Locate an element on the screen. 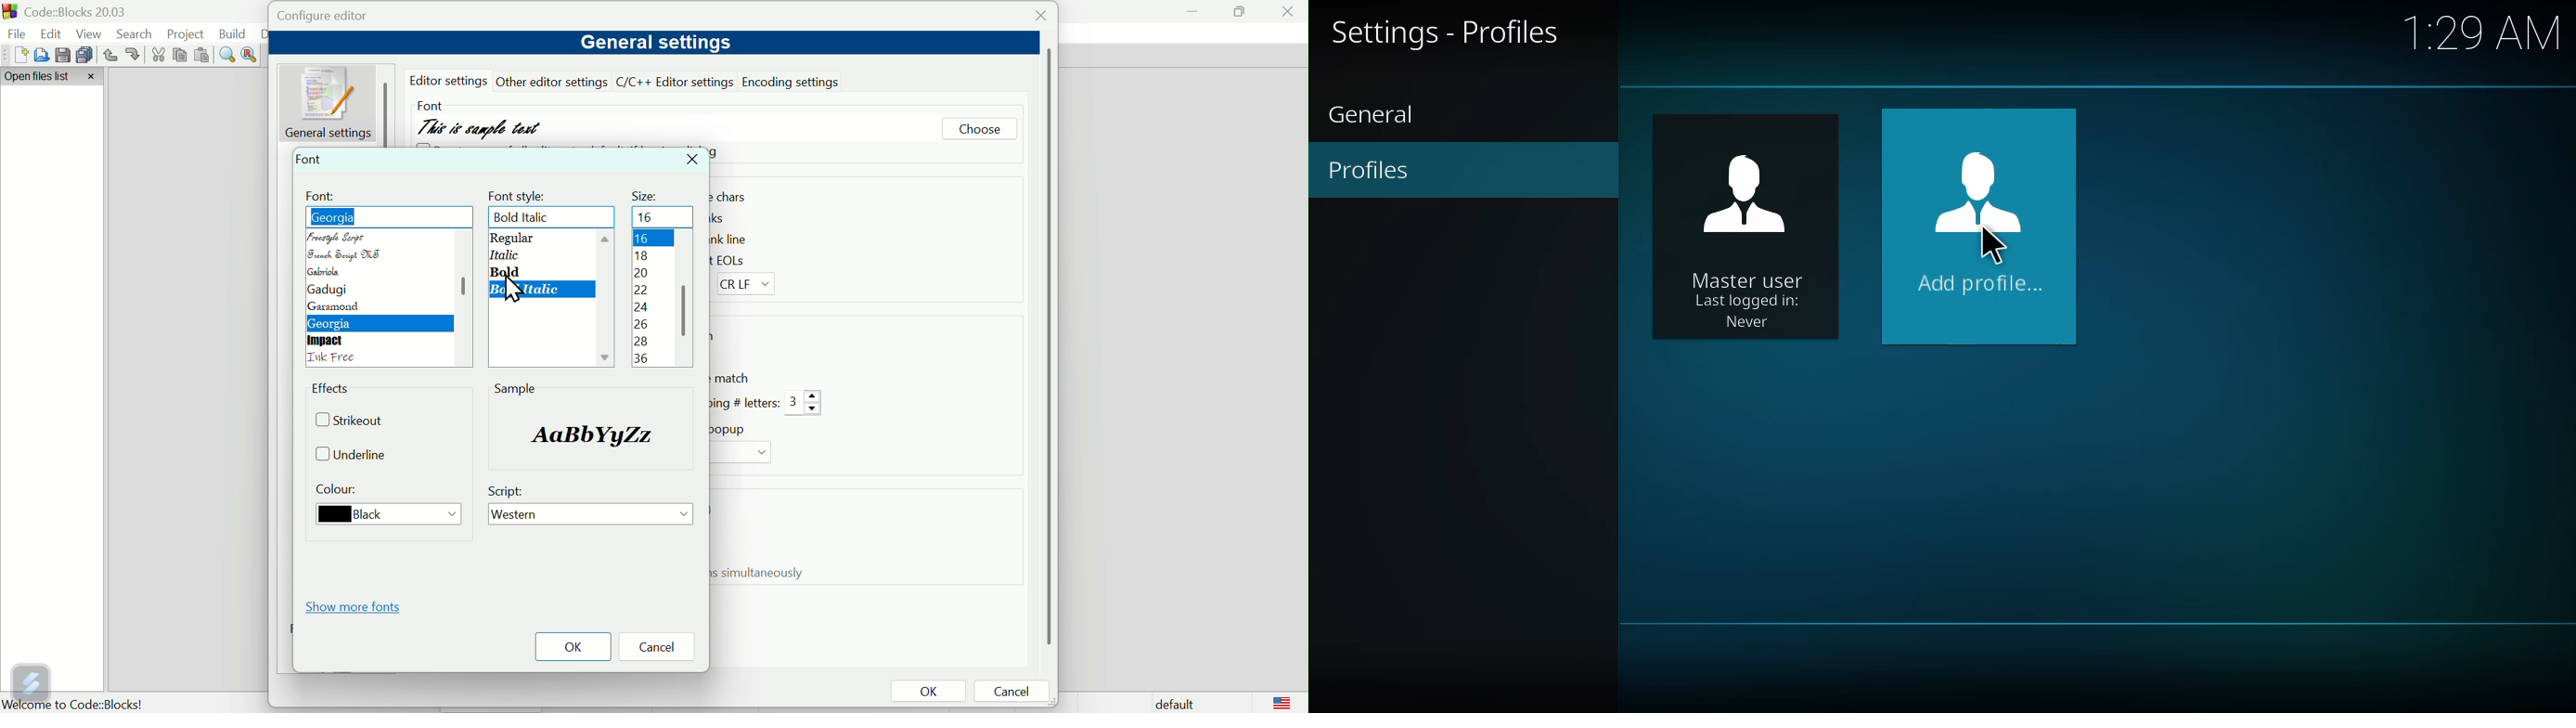 Image resolution: width=2576 pixels, height=728 pixels. minimise is located at coordinates (1193, 11).